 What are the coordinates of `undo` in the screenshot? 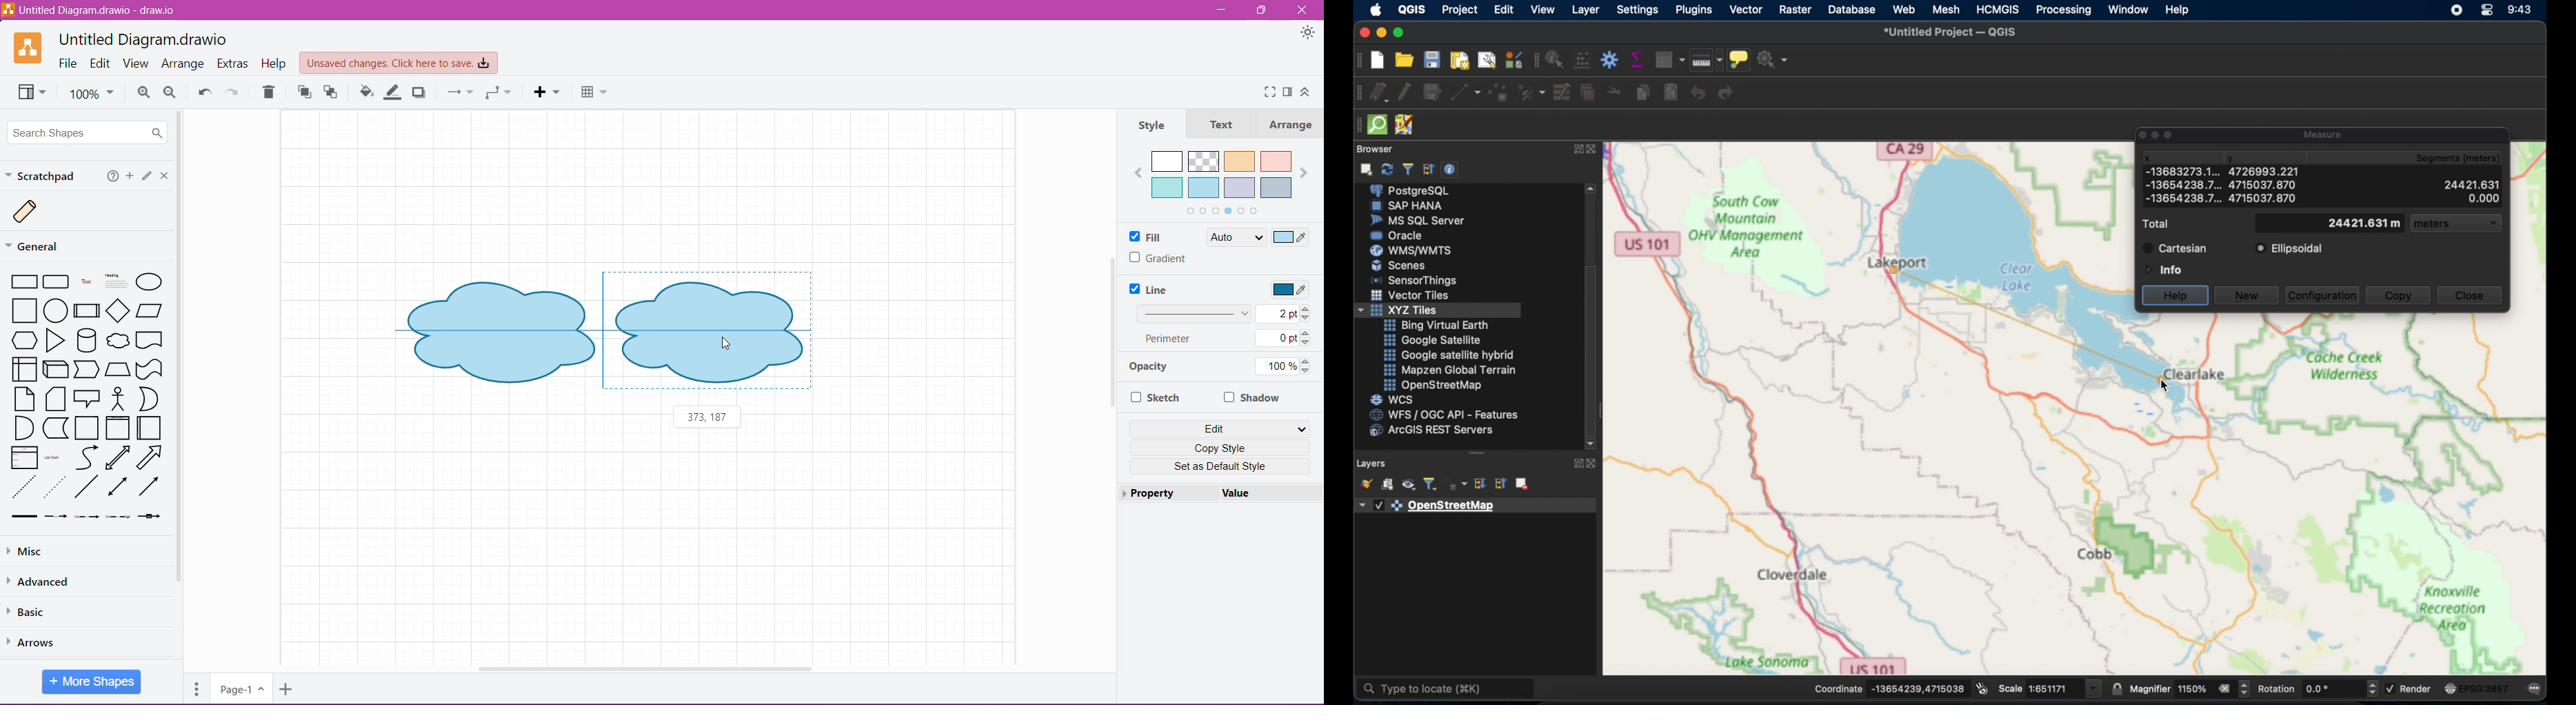 It's located at (1698, 92).